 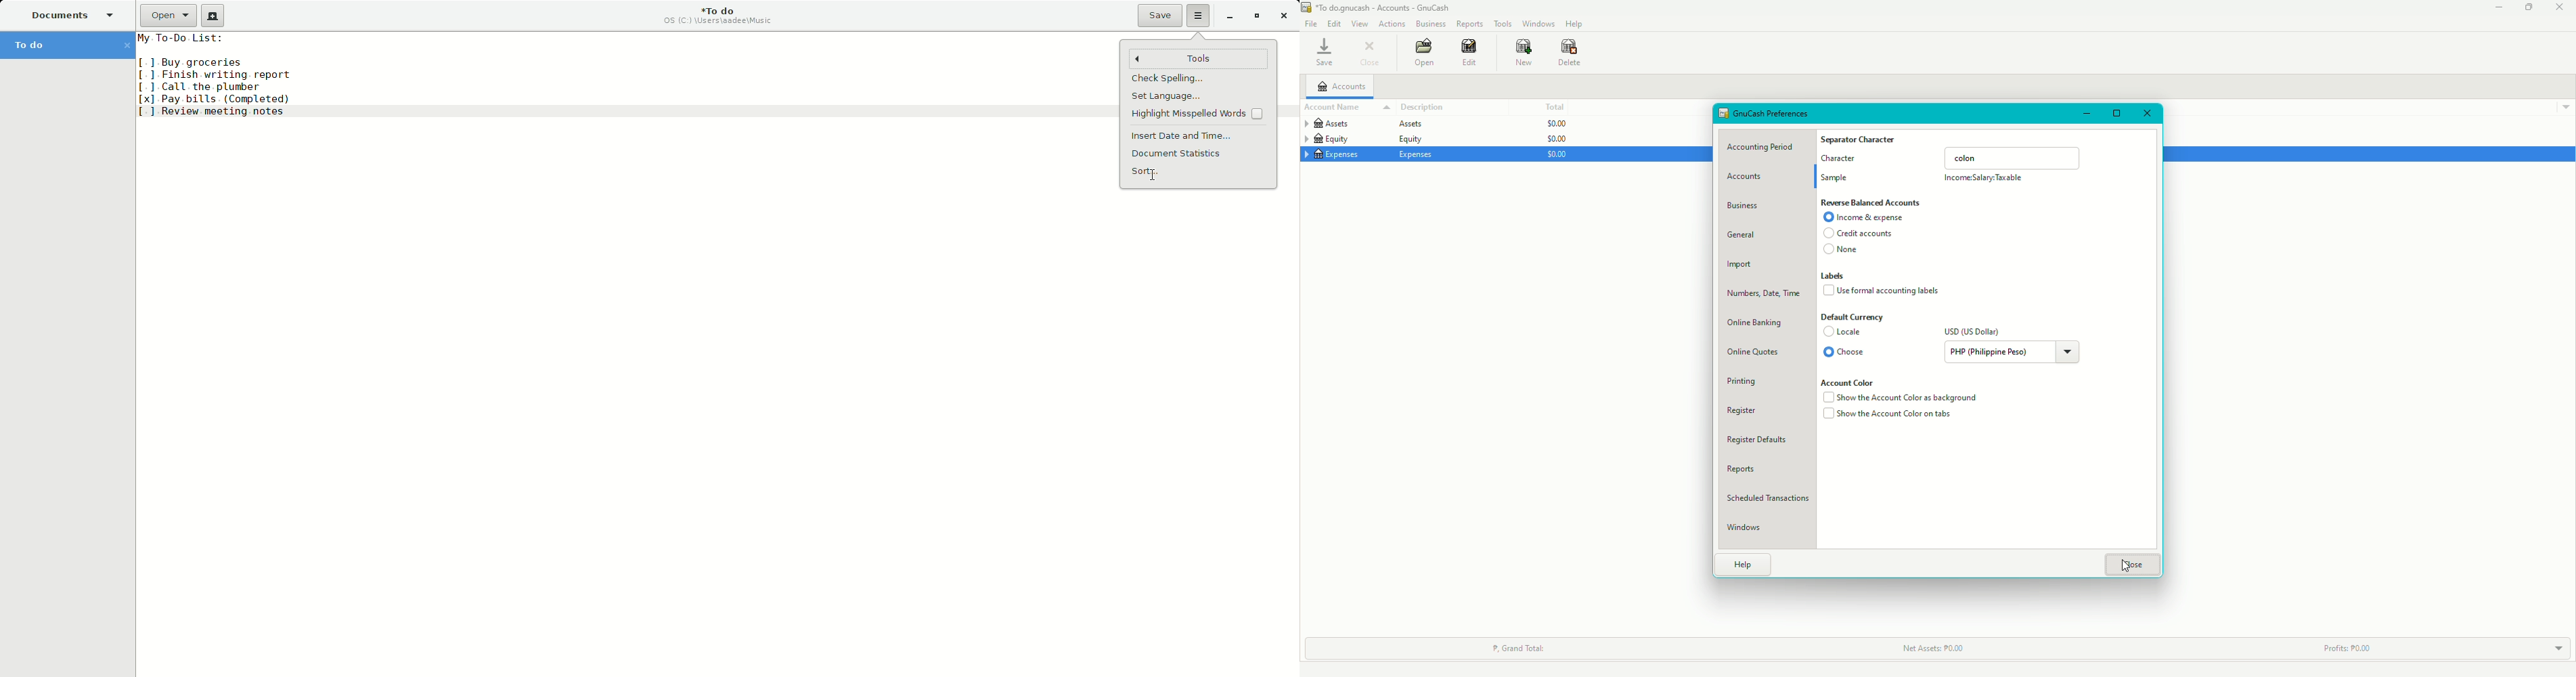 What do you see at coordinates (1742, 266) in the screenshot?
I see `Import` at bounding box center [1742, 266].